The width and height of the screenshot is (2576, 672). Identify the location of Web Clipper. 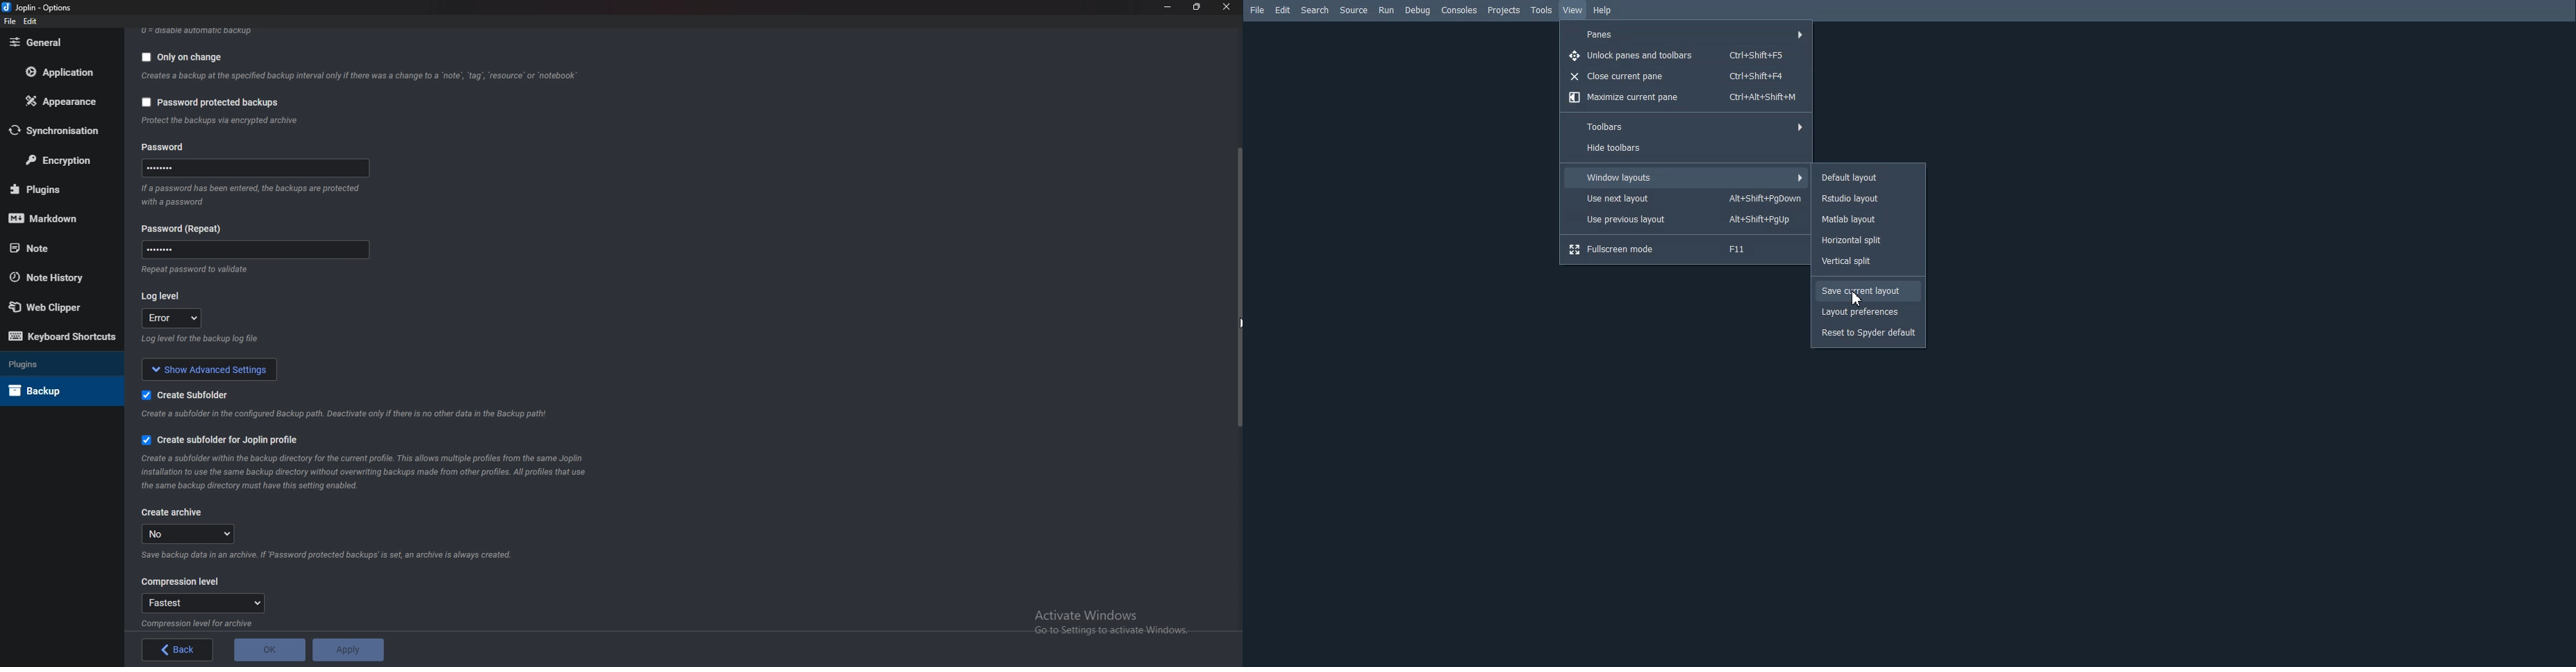
(50, 308).